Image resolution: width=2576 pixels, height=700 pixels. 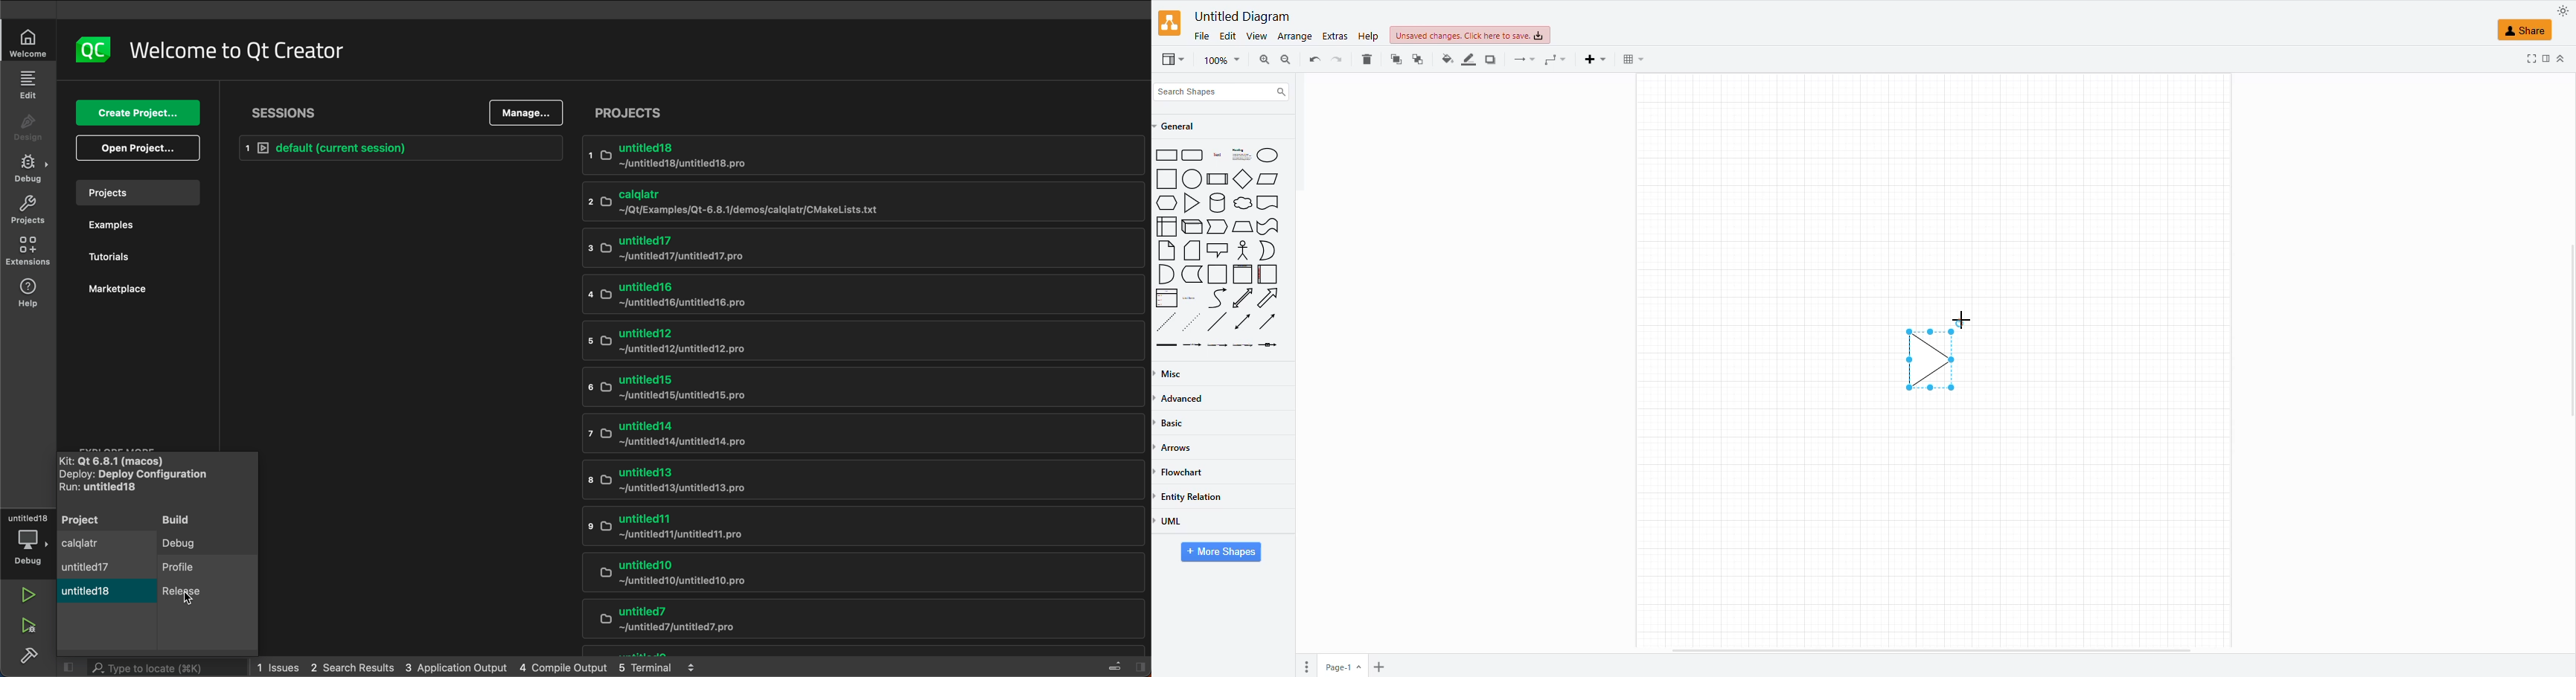 What do you see at coordinates (1333, 36) in the screenshot?
I see `extras` at bounding box center [1333, 36].